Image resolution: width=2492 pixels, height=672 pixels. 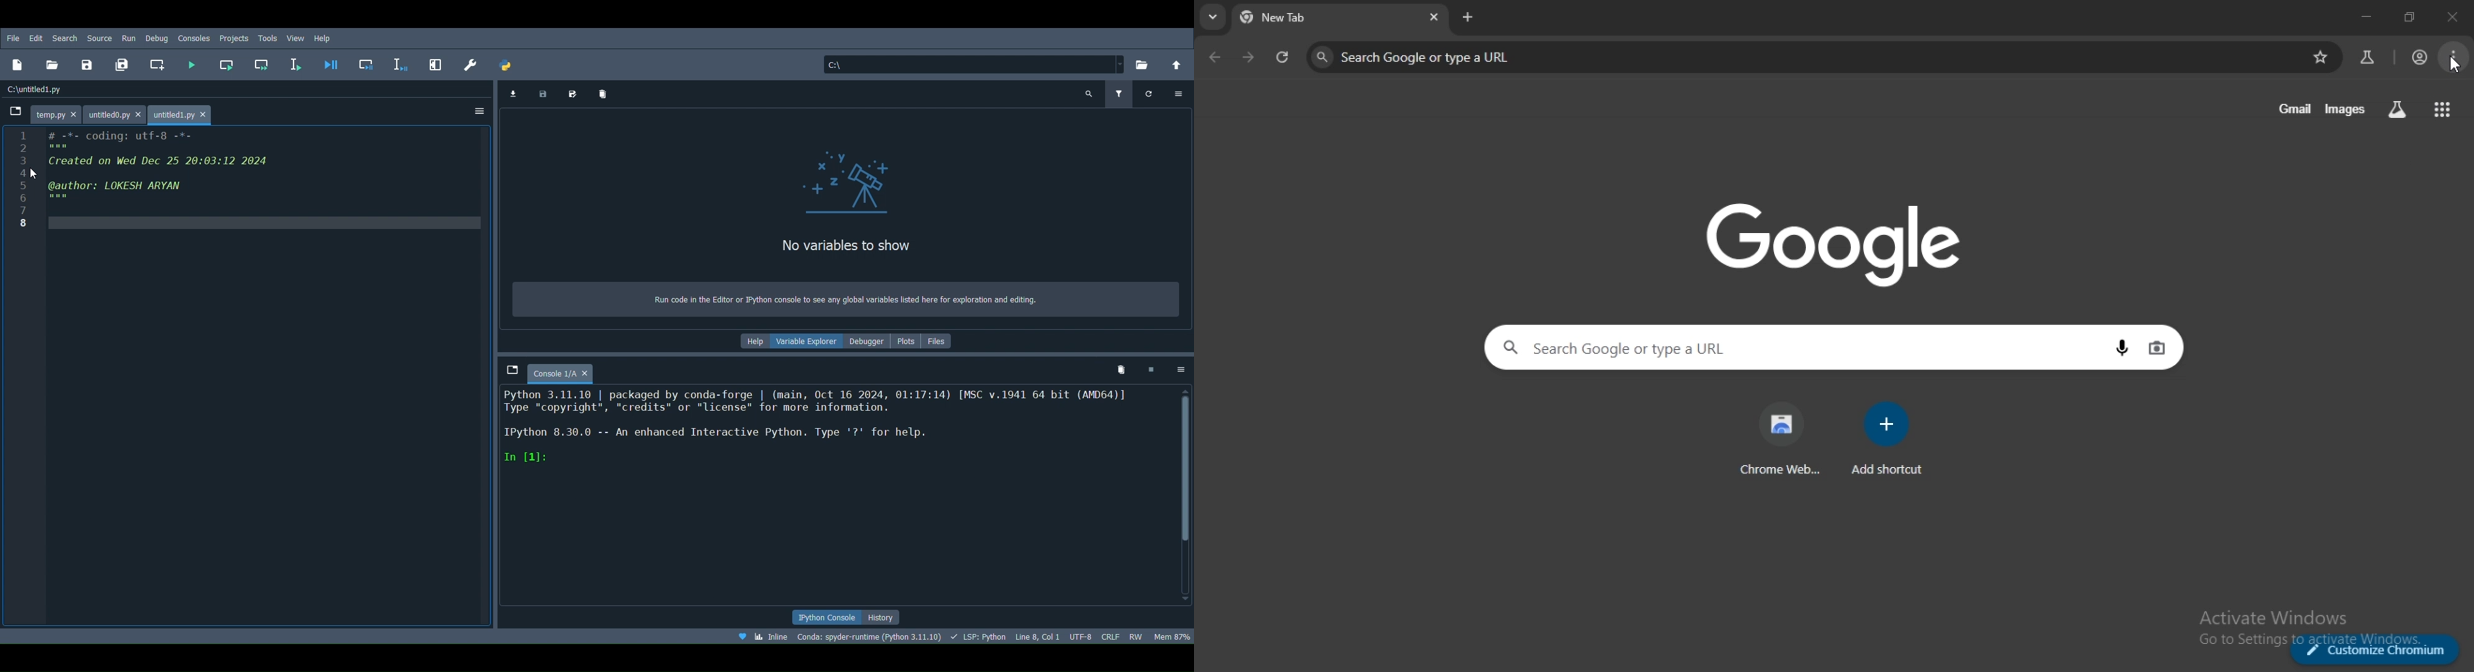 I want to click on Refresh variables (Ctrl + R), so click(x=1149, y=95).